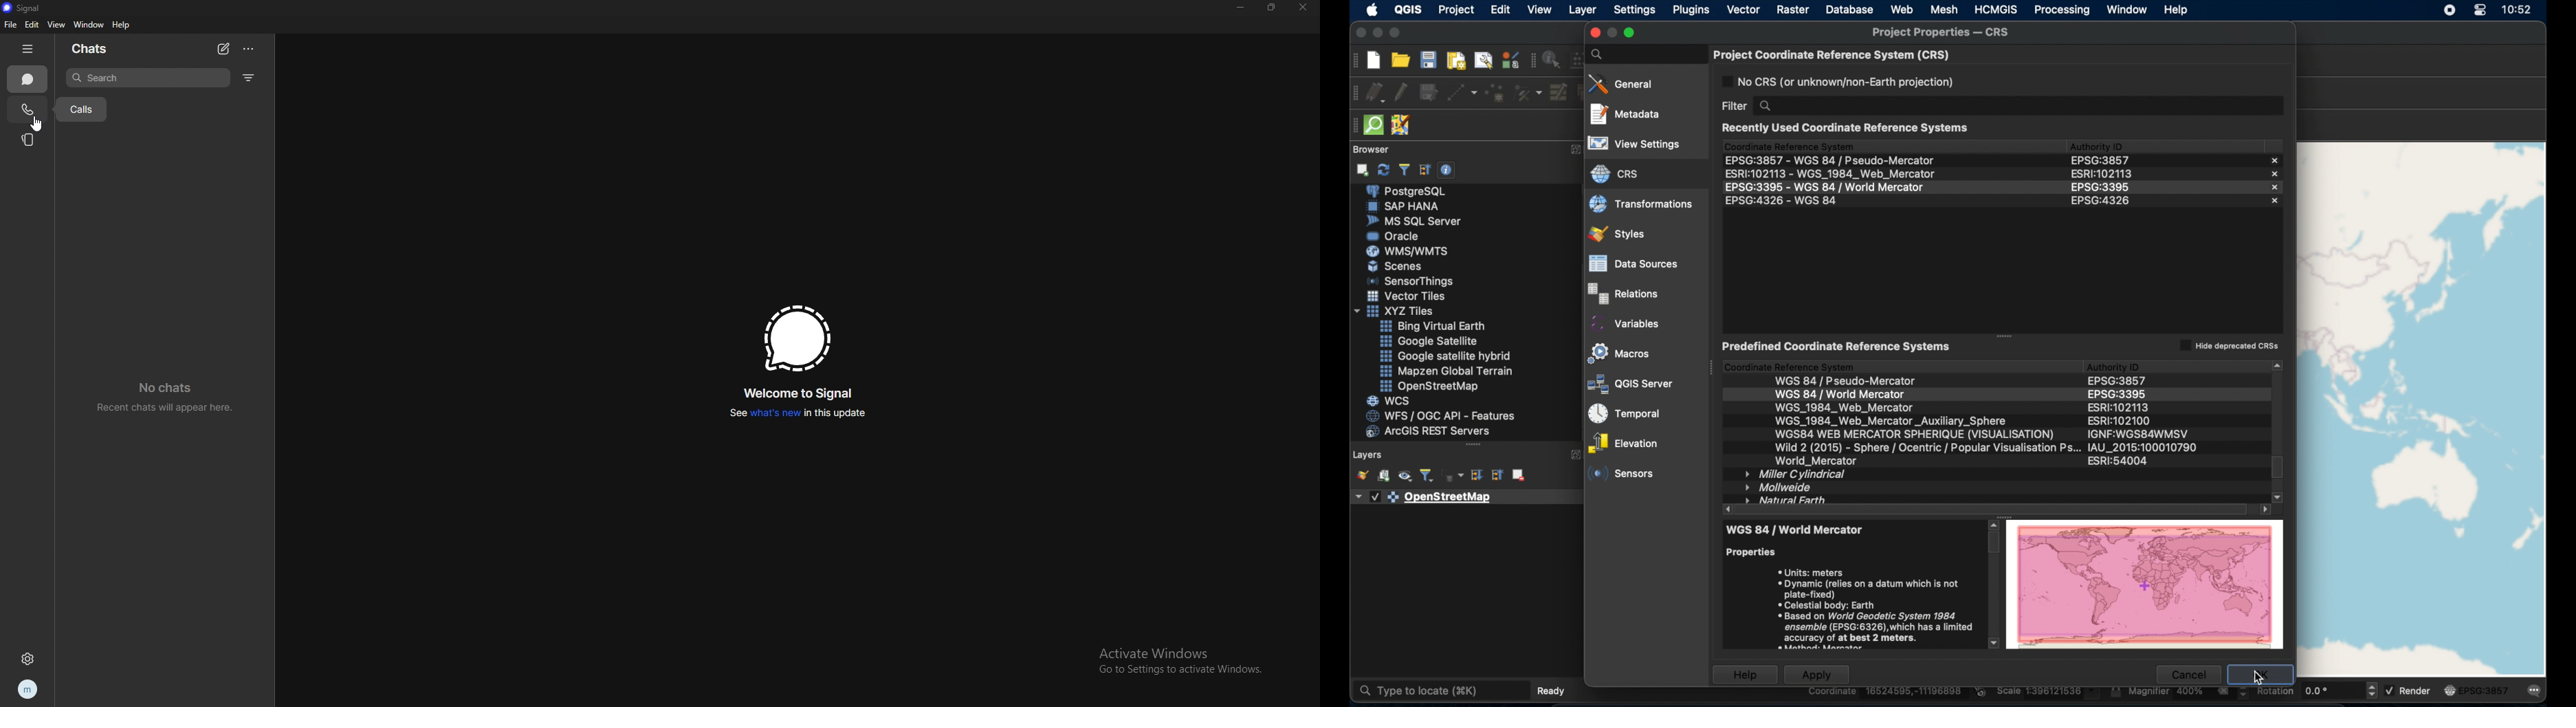 This screenshot has height=728, width=2576. I want to click on predefined coordinate reference system, so click(1840, 347).